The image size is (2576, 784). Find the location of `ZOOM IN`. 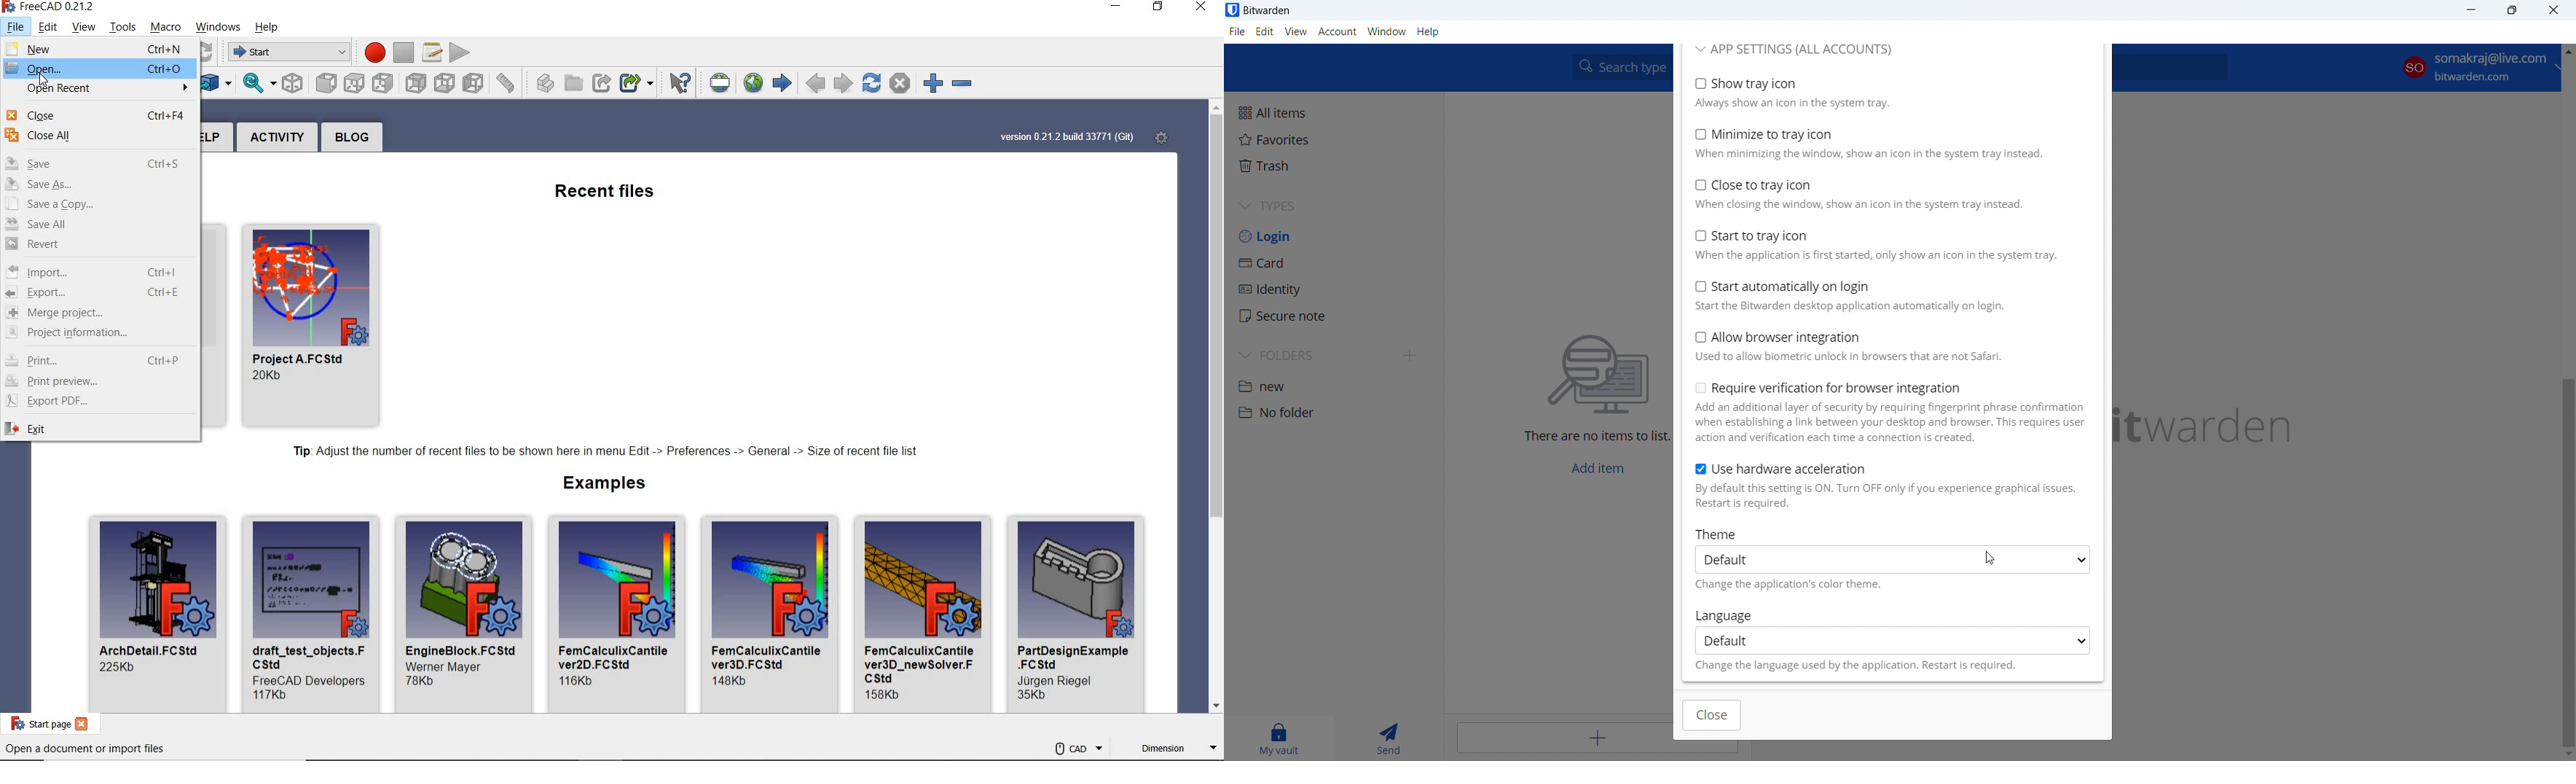

ZOOM IN is located at coordinates (929, 82).